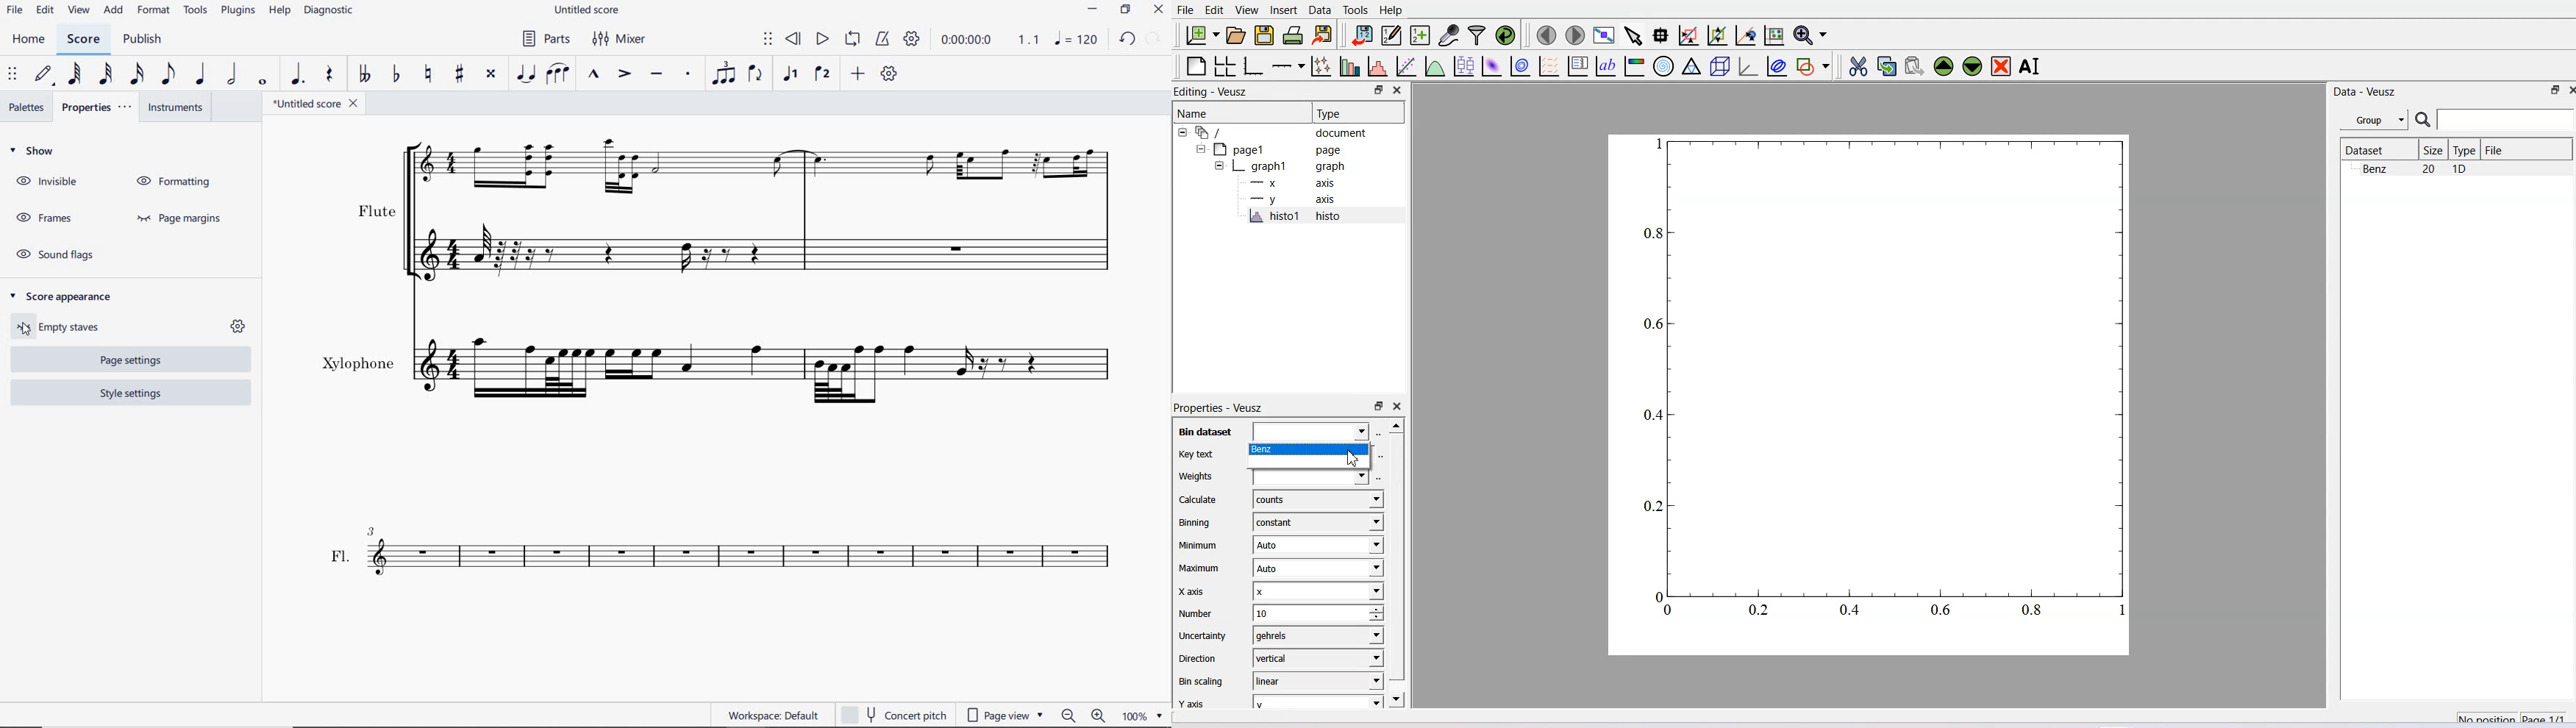  What do you see at coordinates (556, 73) in the screenshot?
I see `SLUR` at bounding box center [556, 73].